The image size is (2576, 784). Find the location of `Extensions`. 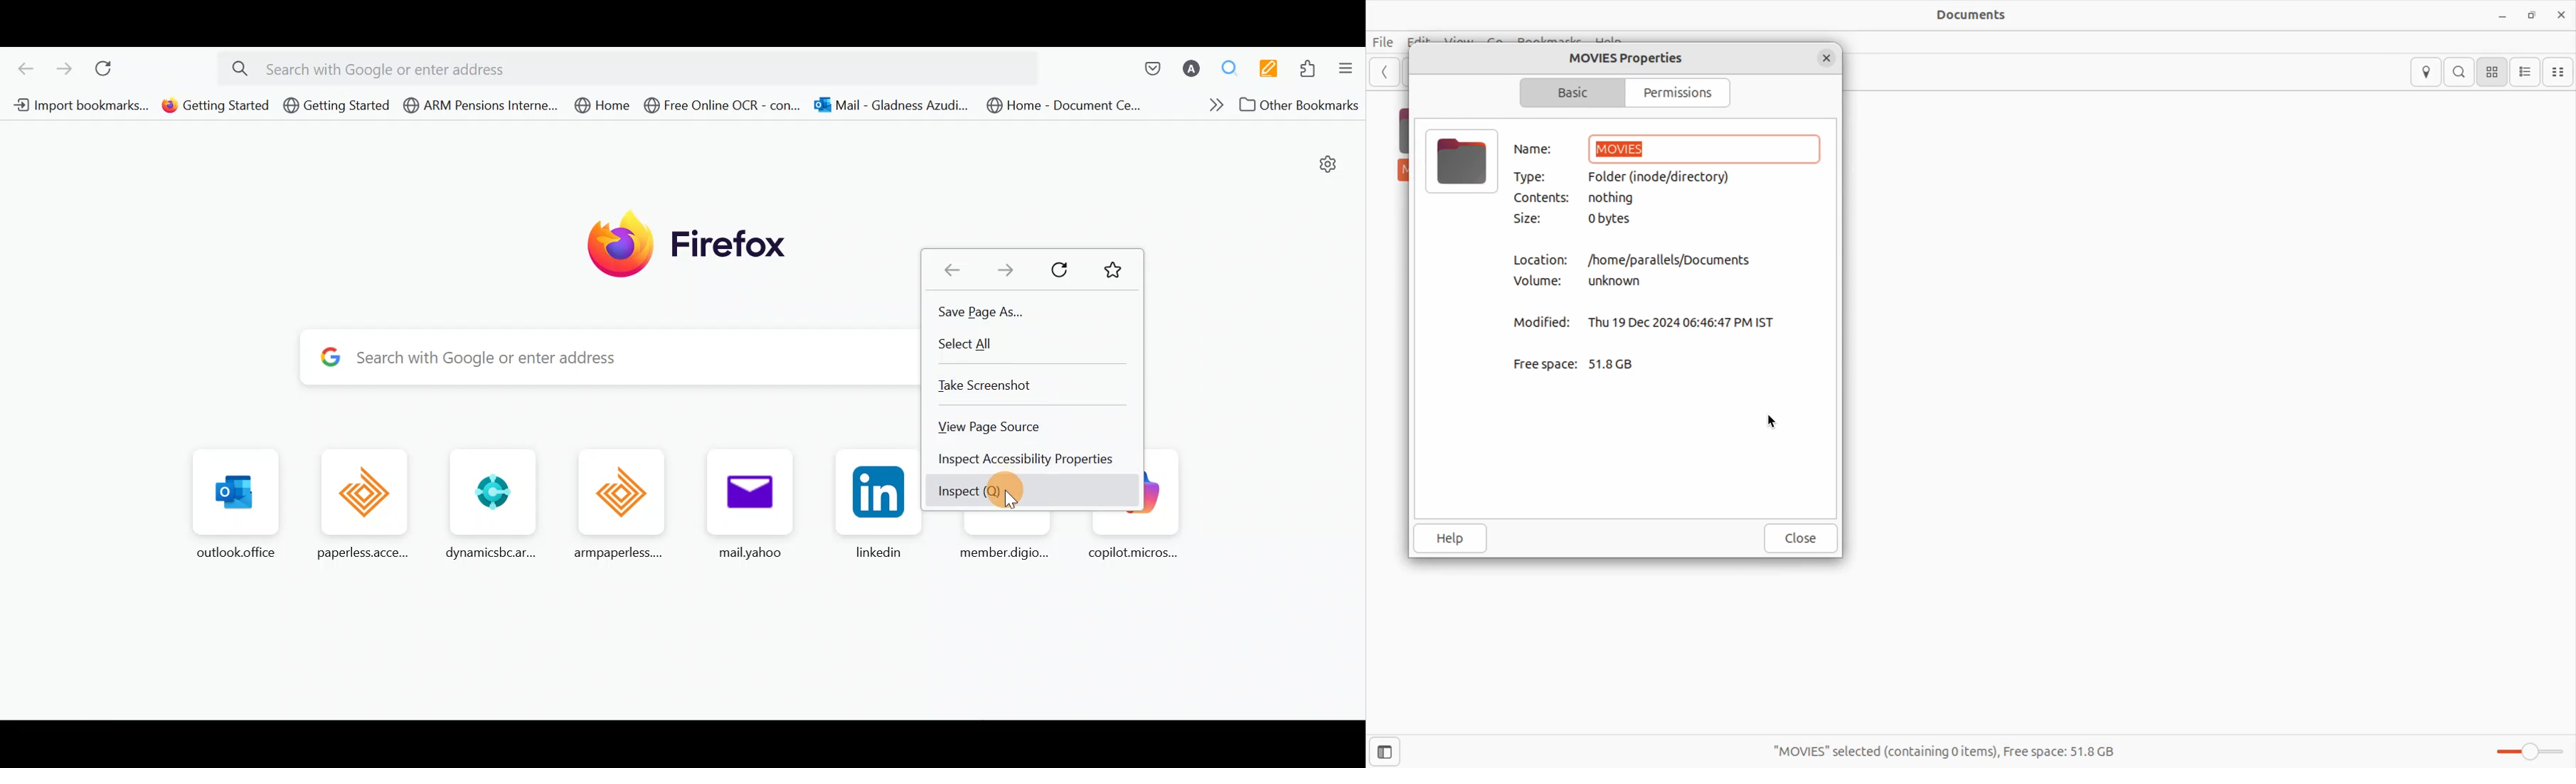

Extensions is located at coordinates (1311, 67).